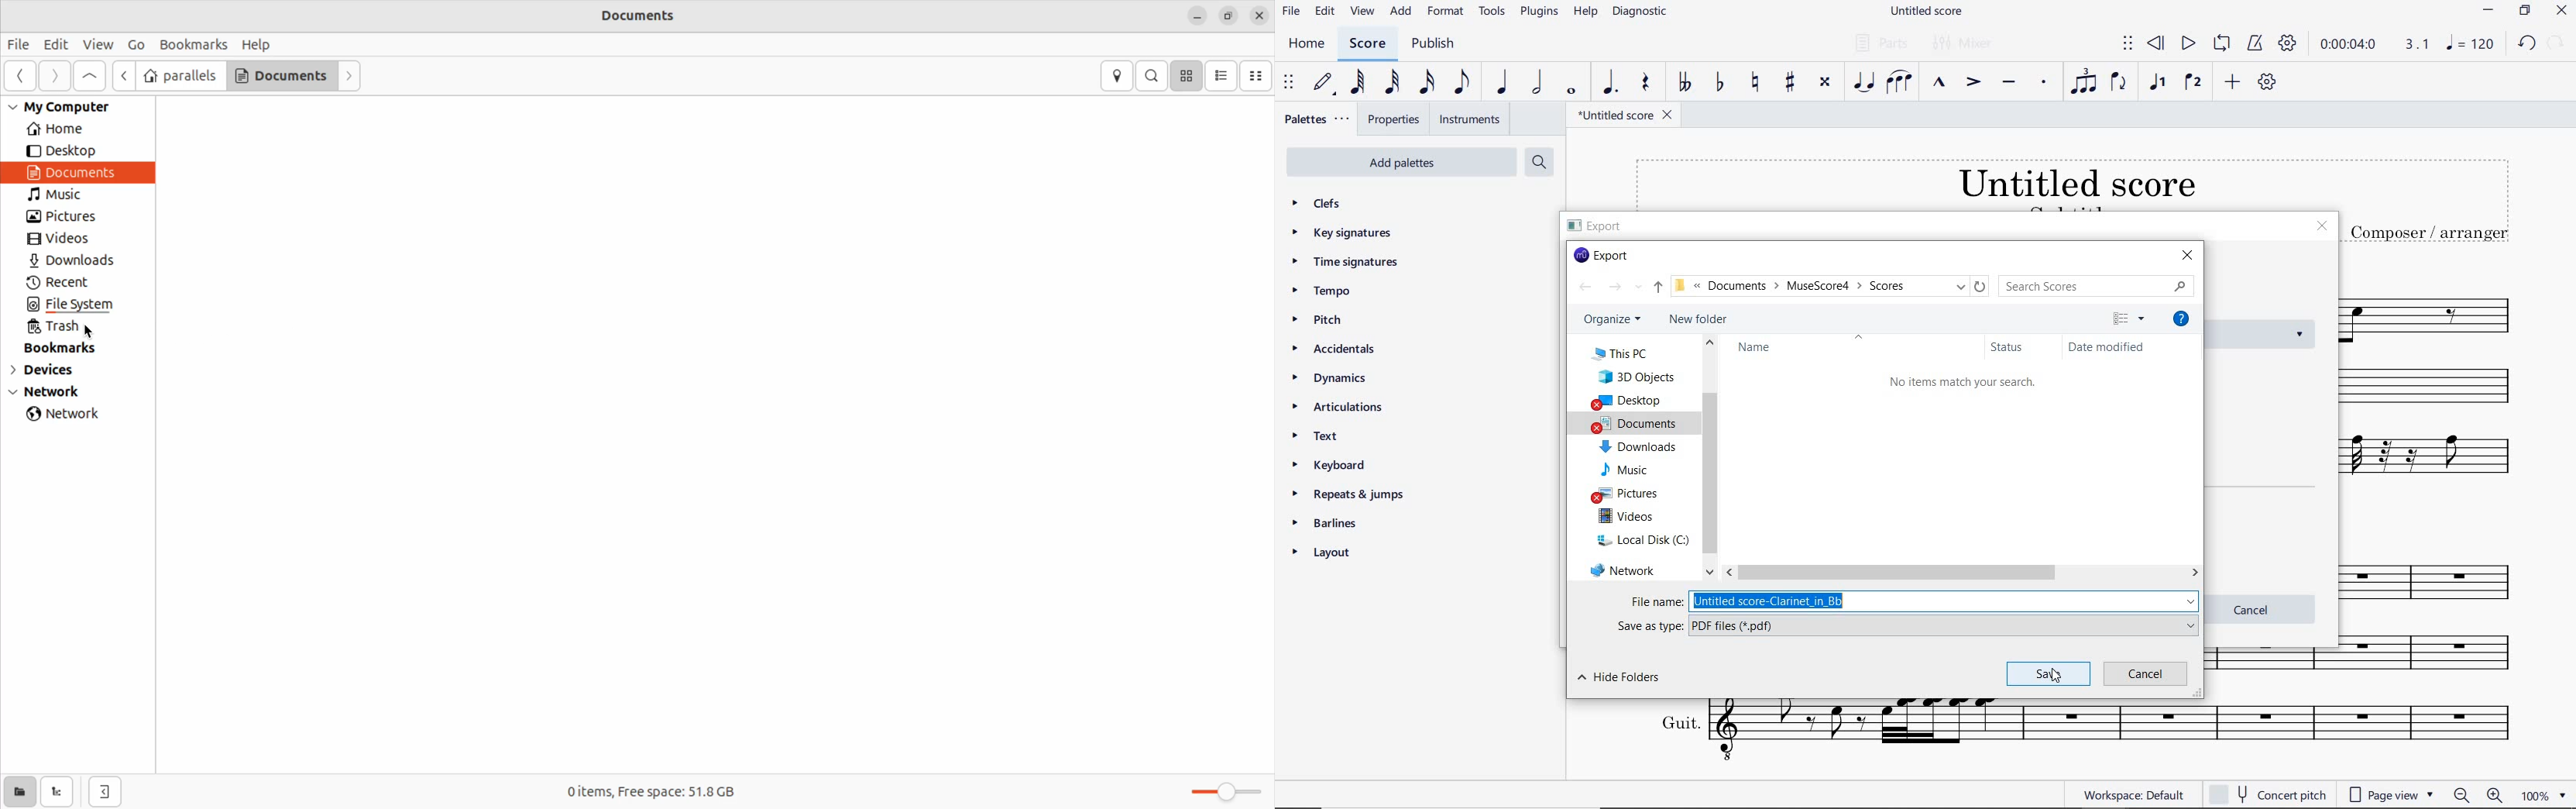 Image resolution: width=2576 pixels, height=812 pixels. Describe the element at coordinates (1956, 383) in the screenshot. I see `NO ITEMS MATCH` at that location.